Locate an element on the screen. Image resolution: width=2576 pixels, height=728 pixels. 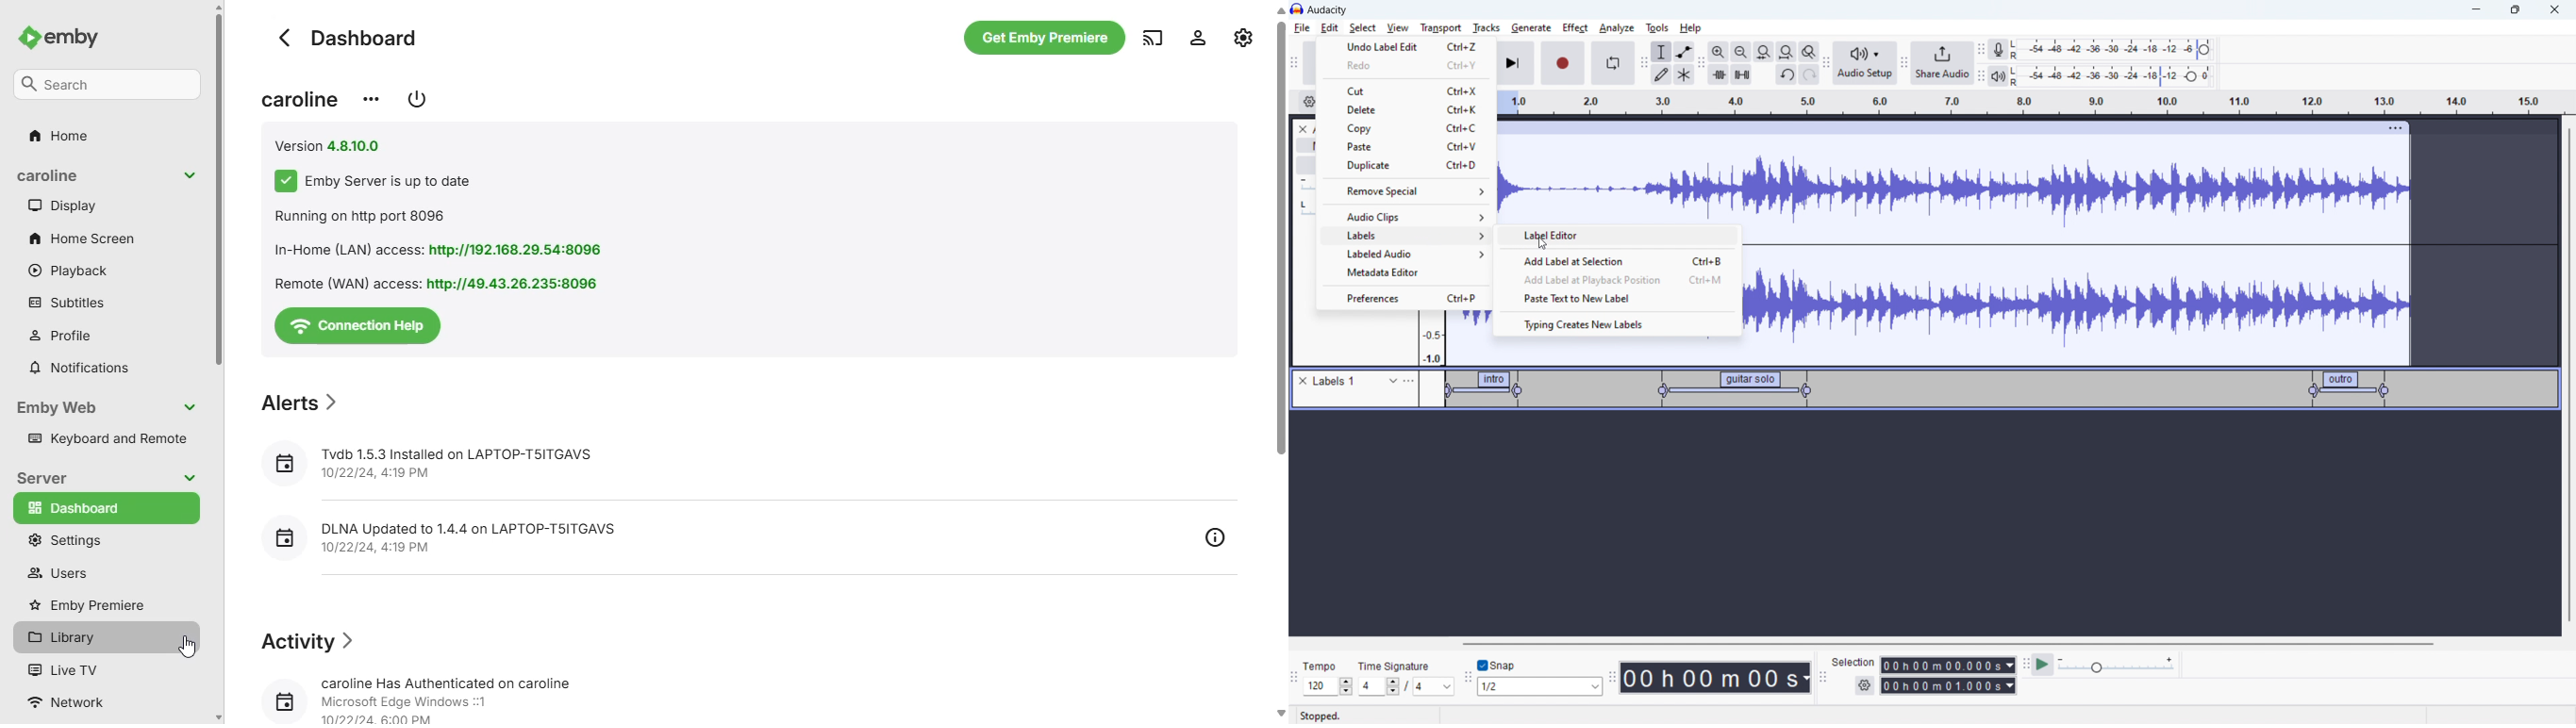
scrollbar is located at coordinates (1281, 363).